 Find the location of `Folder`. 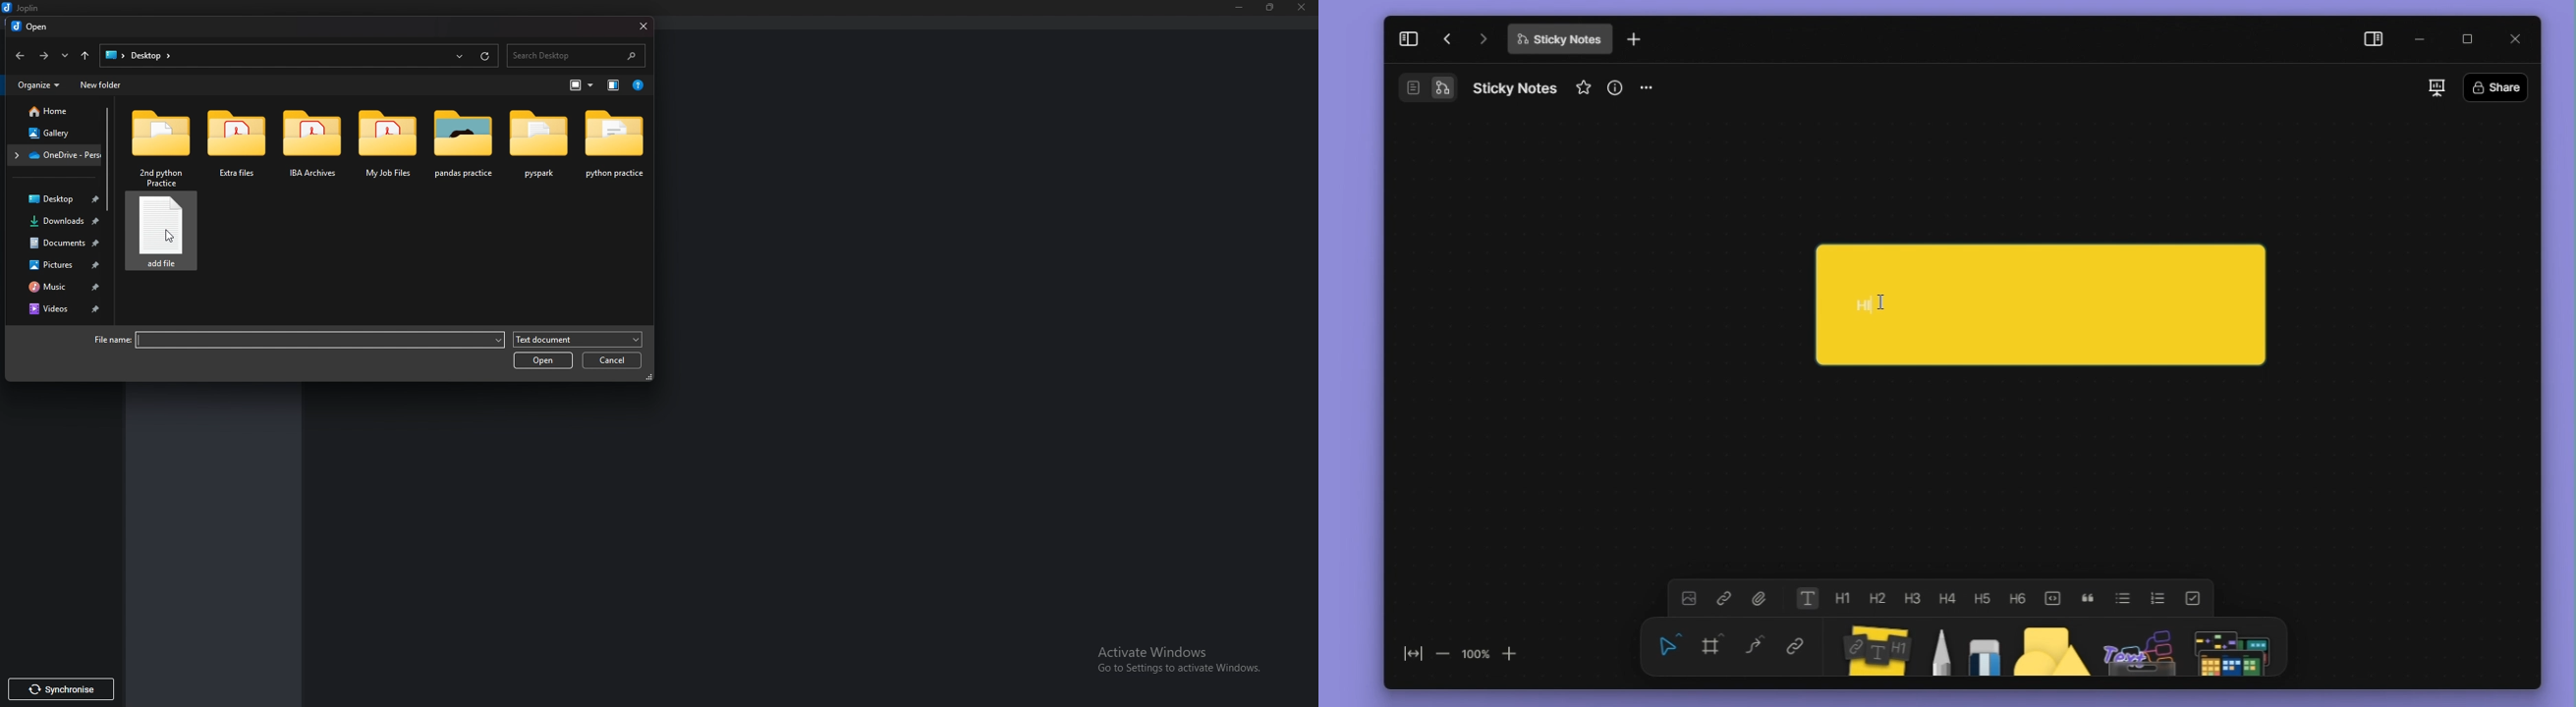

Folder is located at coordinates (461, 146).